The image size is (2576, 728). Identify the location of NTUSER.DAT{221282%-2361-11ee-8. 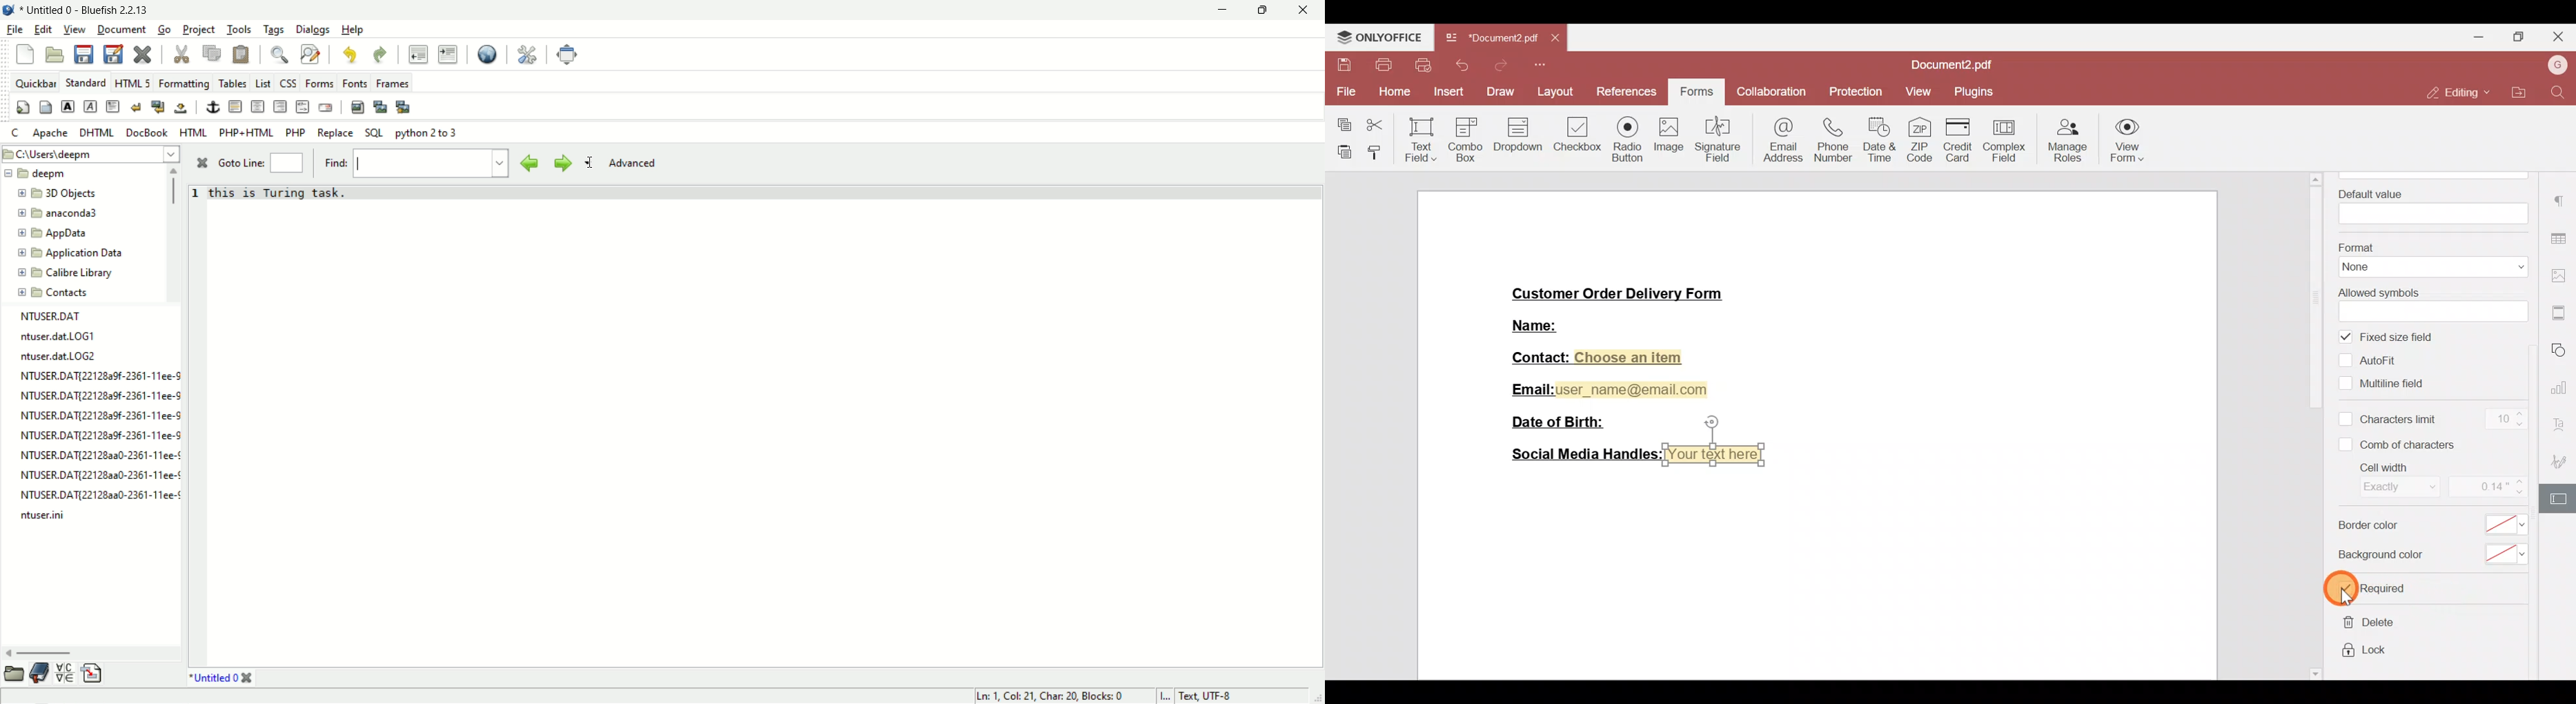
(93, 395).